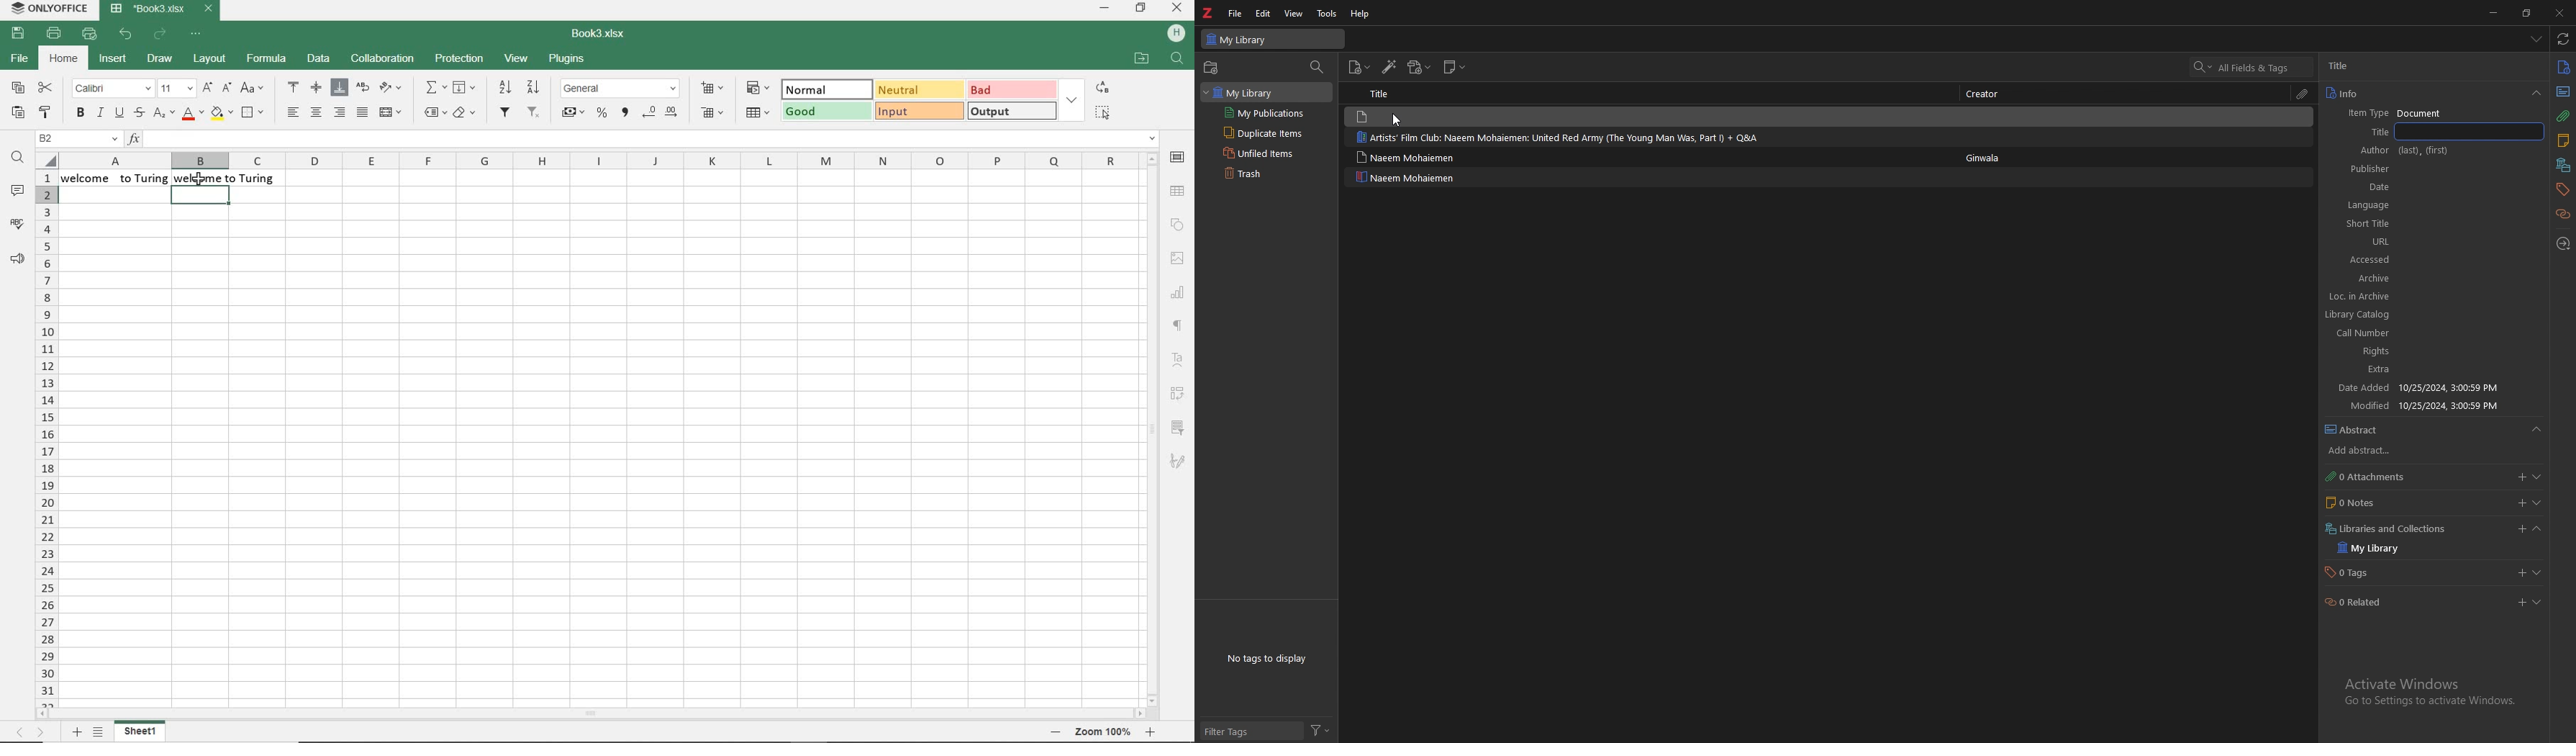 Image resolution: width=2576 pixels, height=756 pixels. Describe the element at coordinates (2251, 67) in the screenshot. I see `search bar` at that location.